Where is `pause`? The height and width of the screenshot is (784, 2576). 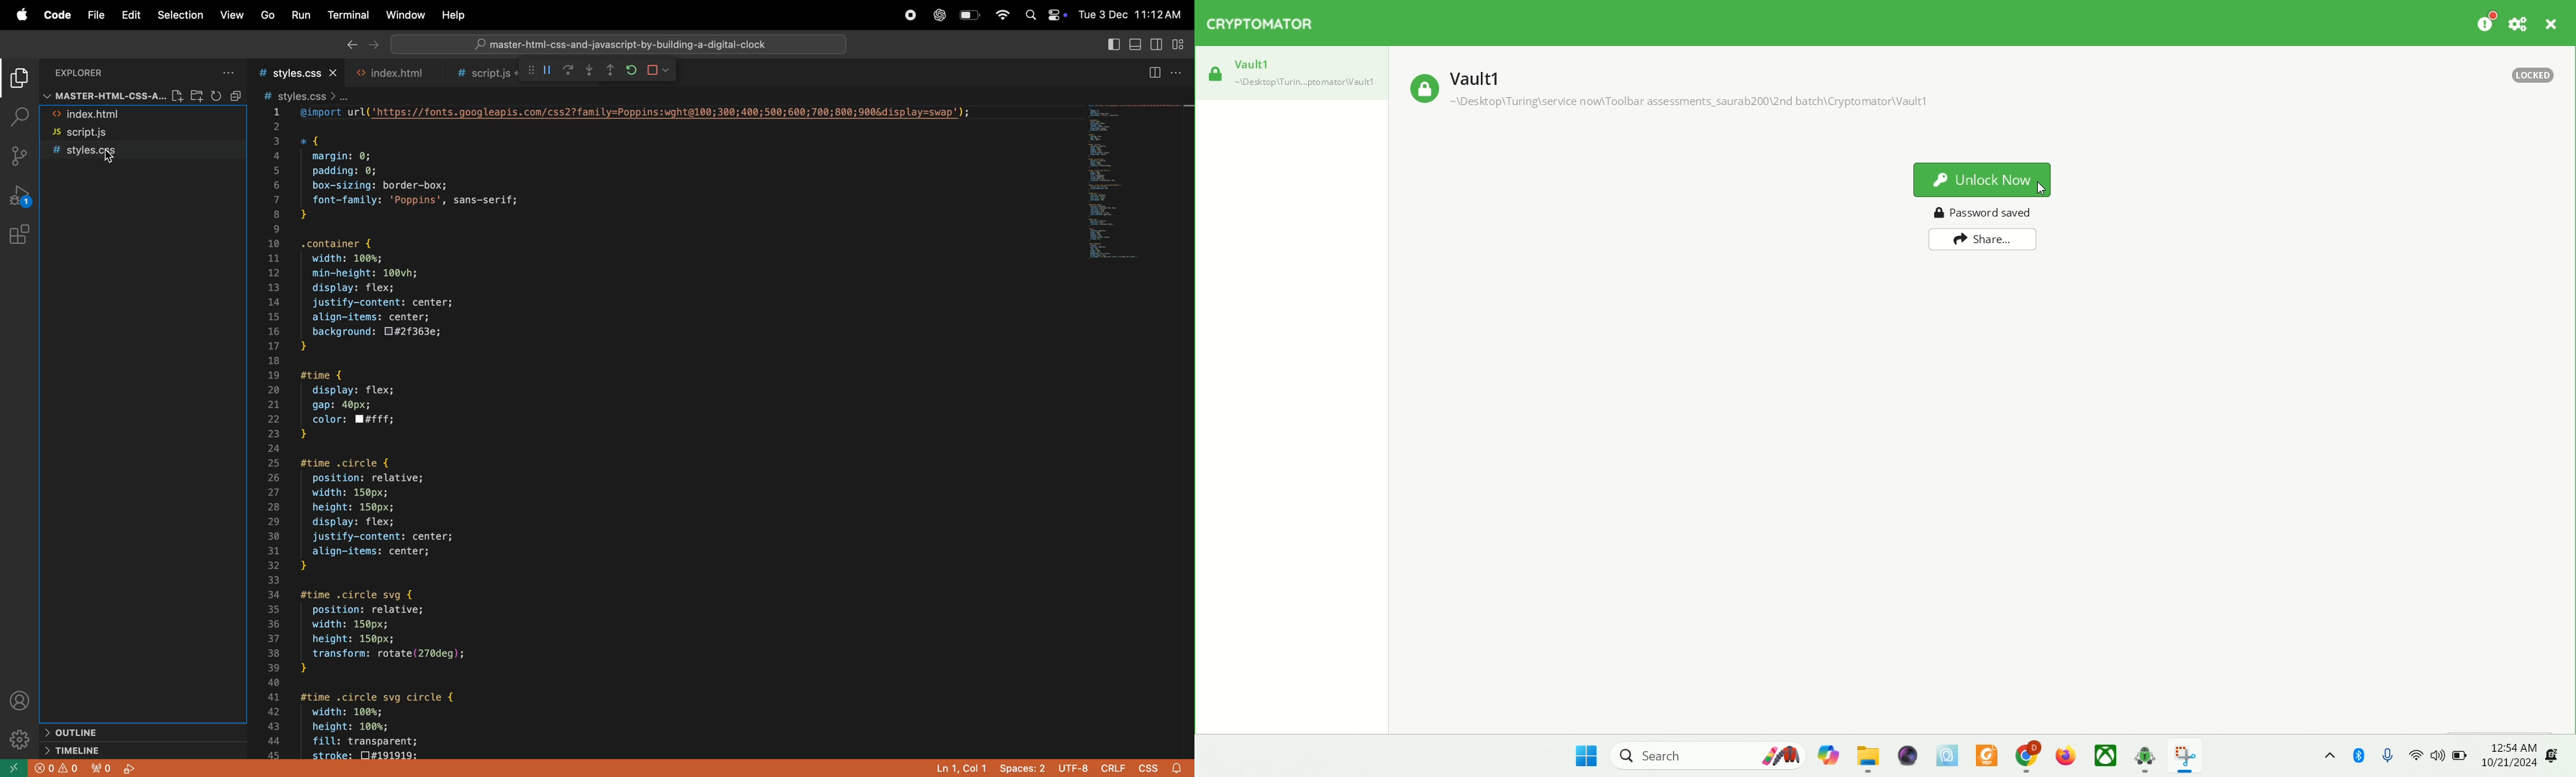
pause is located at coordinates (548, 69).